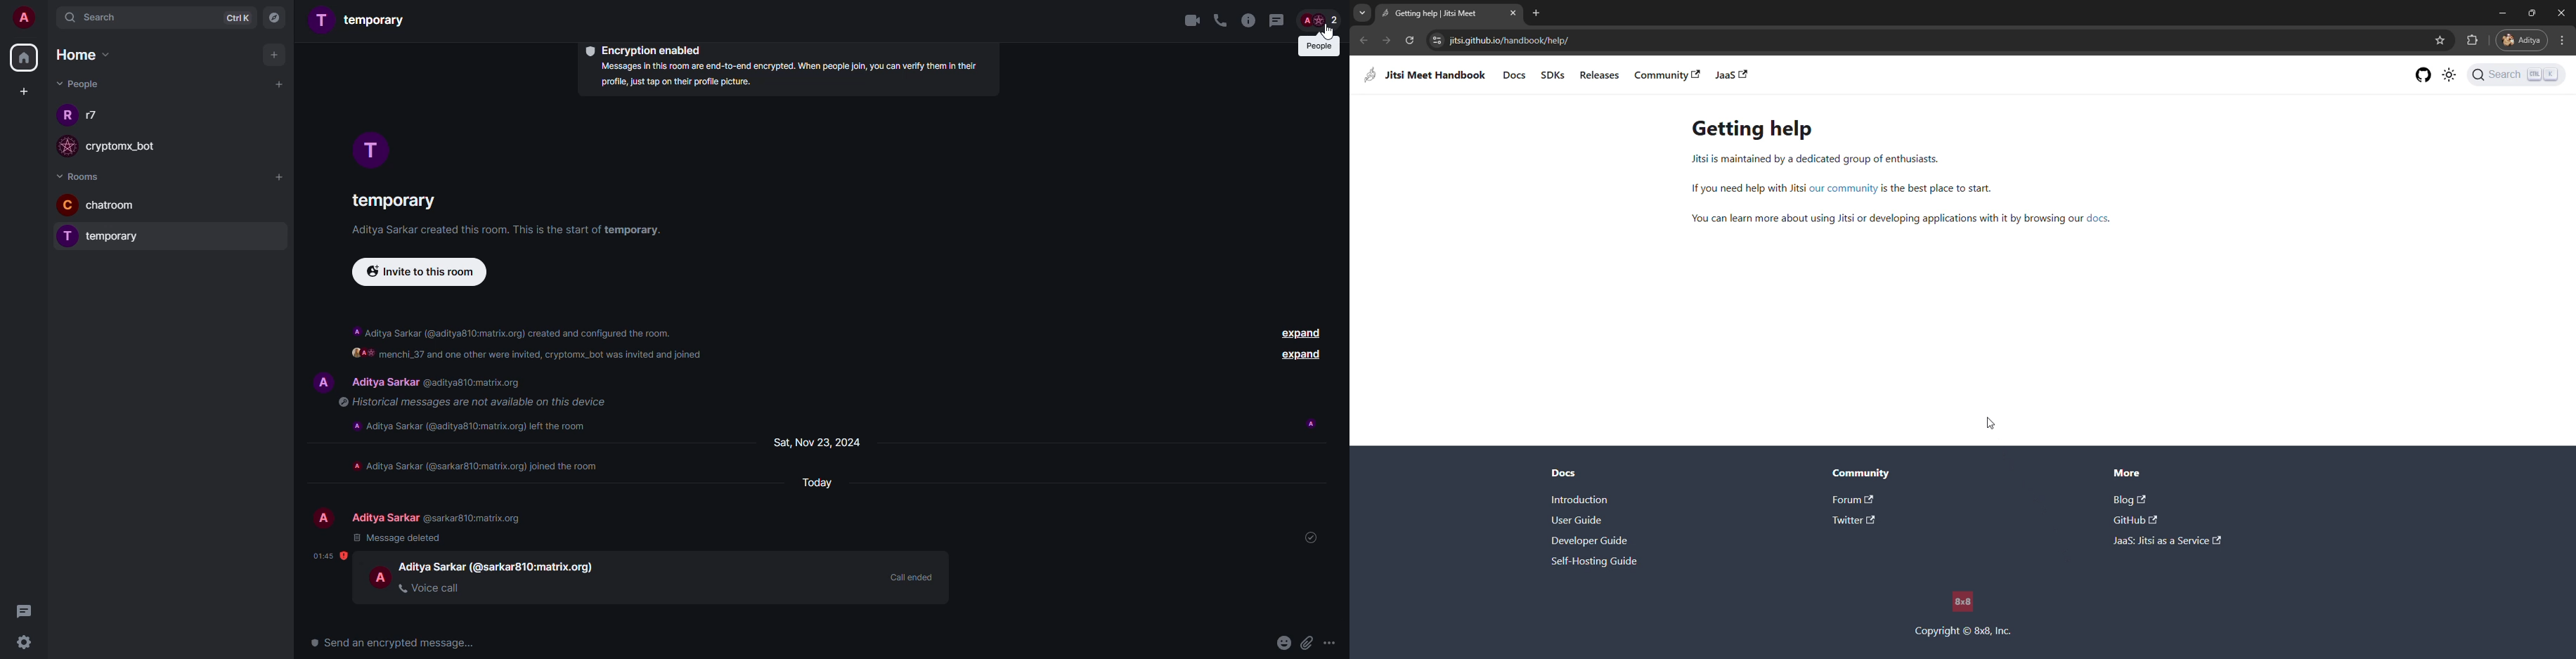  What do you see at coordinates (1318, 46) in the screenshot?
I see `people` at bounding box center [1318, 46].